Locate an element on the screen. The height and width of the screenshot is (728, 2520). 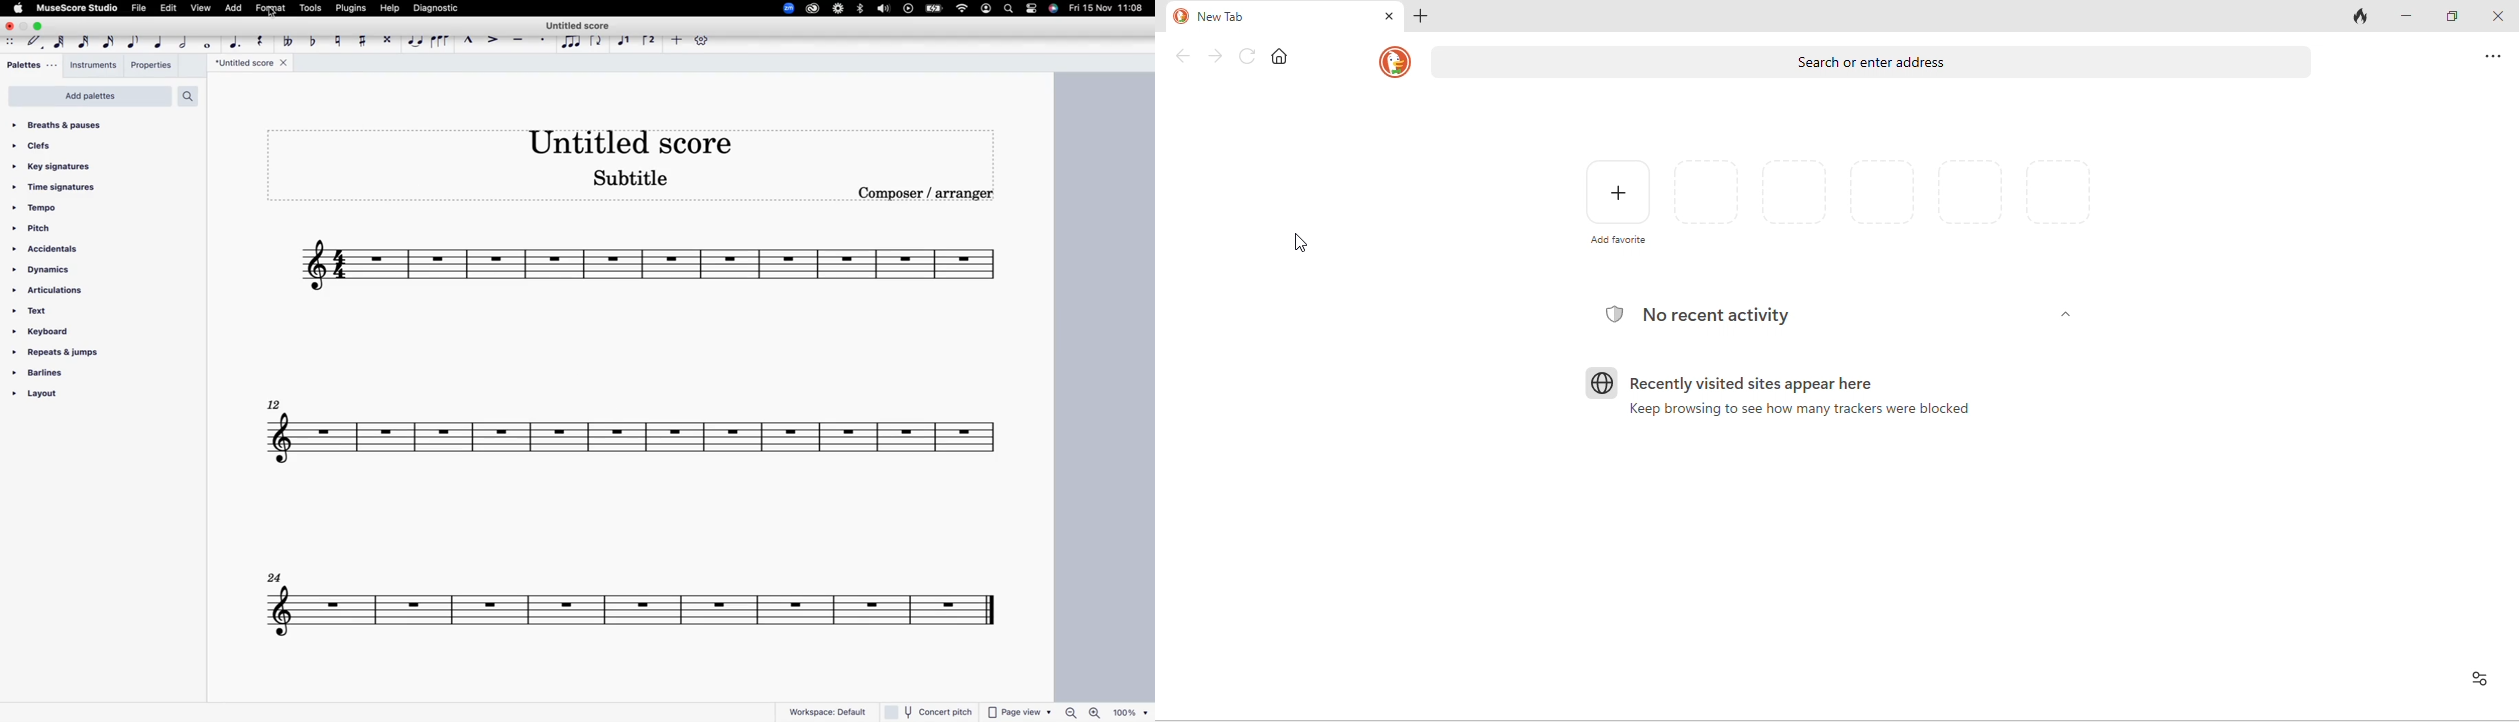
add palettes is located at coordinates (89, 96).